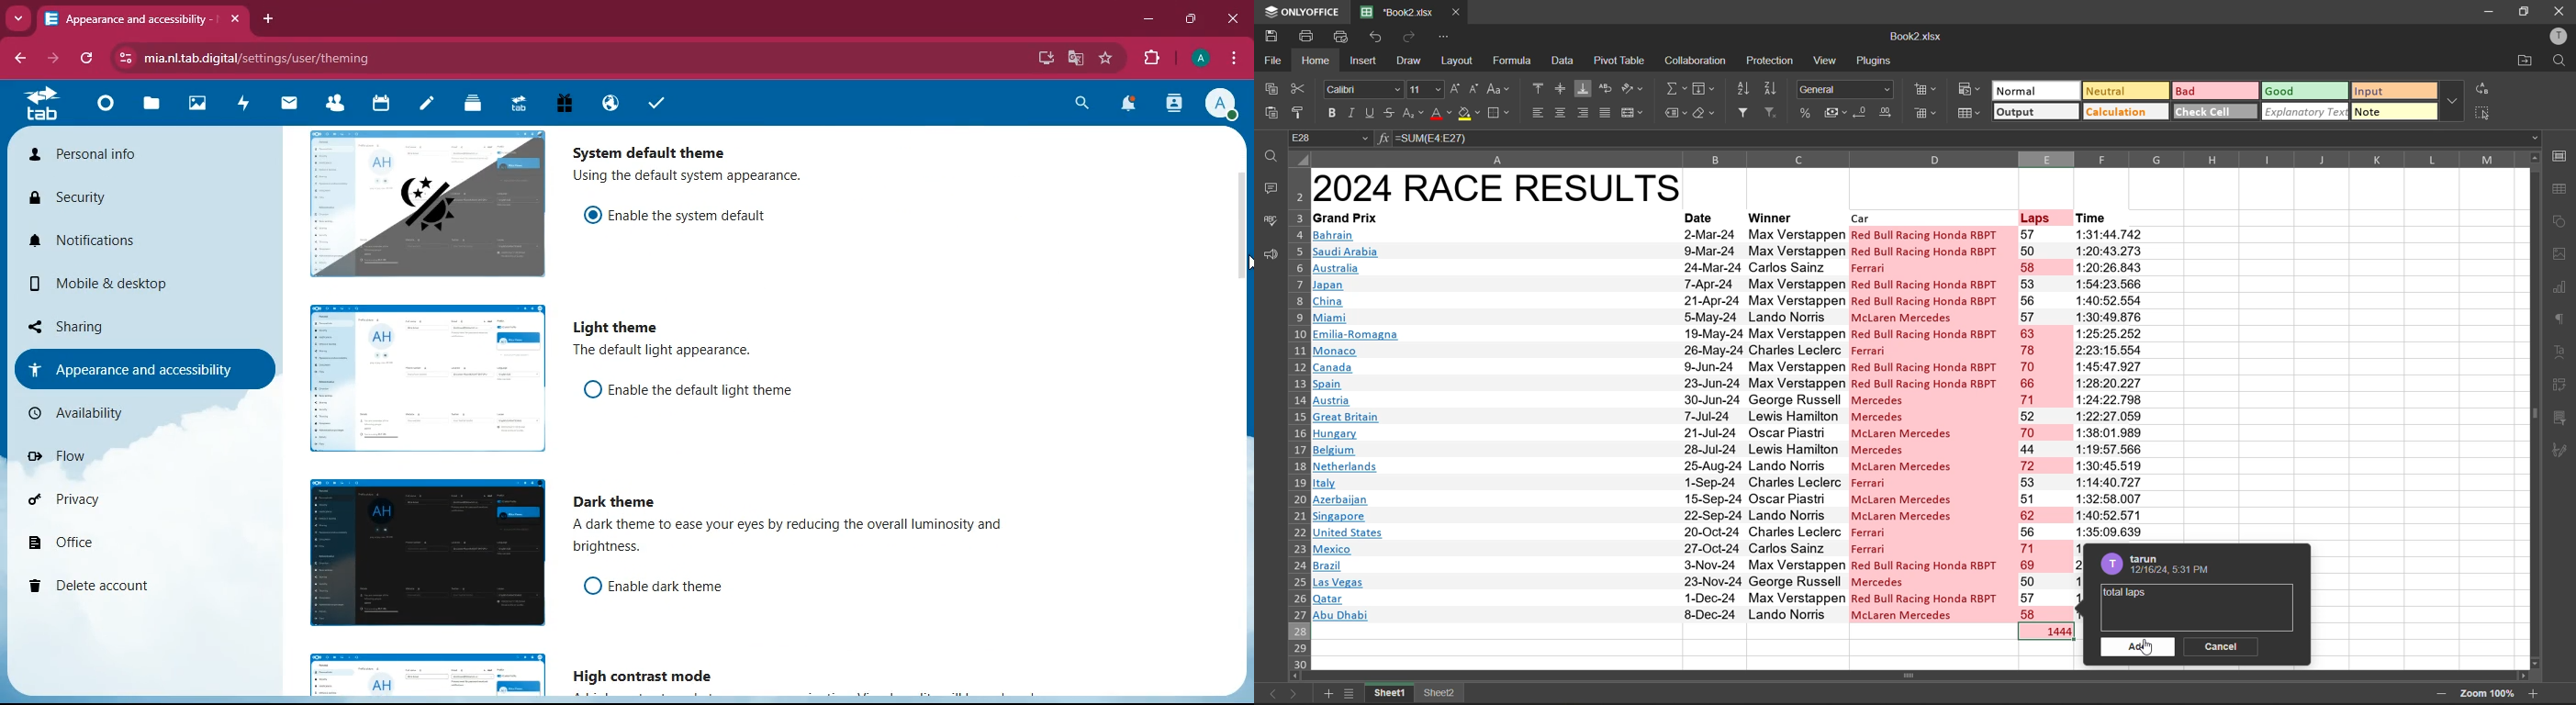  I want to click on images, so click(2559, 254).